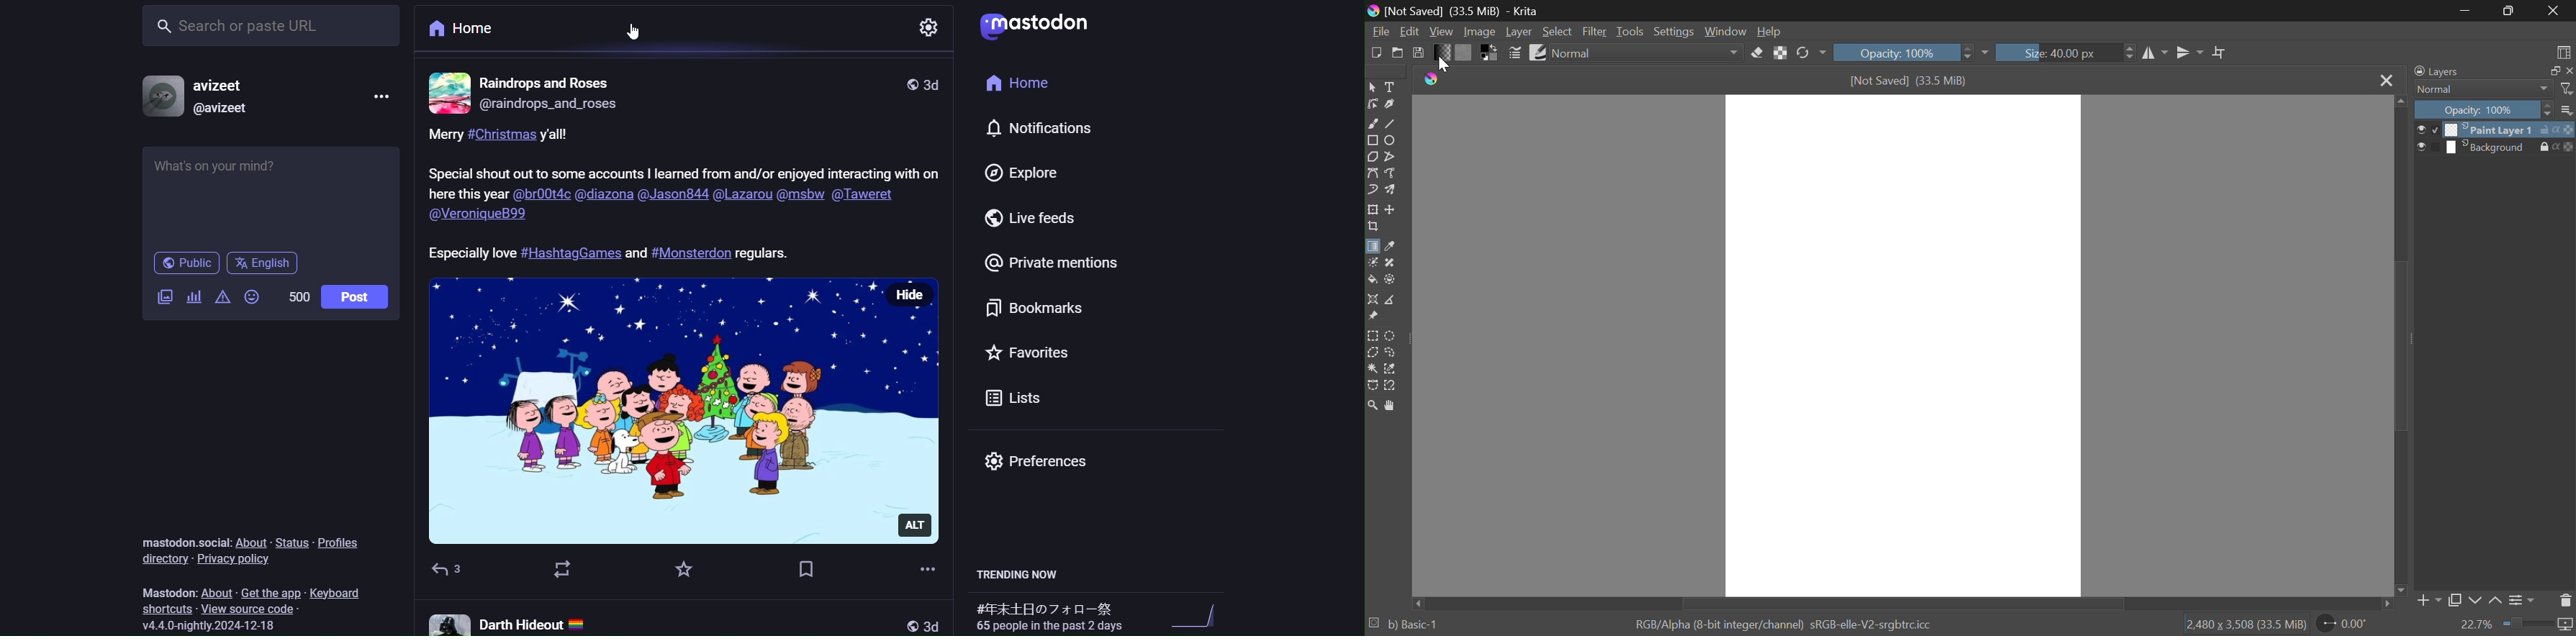 This screenshot has width=2576, height=644. What do you see at coordinates (2552, 71) in the screenshot?
I see `full screen` at bounding box center [2552, 71].